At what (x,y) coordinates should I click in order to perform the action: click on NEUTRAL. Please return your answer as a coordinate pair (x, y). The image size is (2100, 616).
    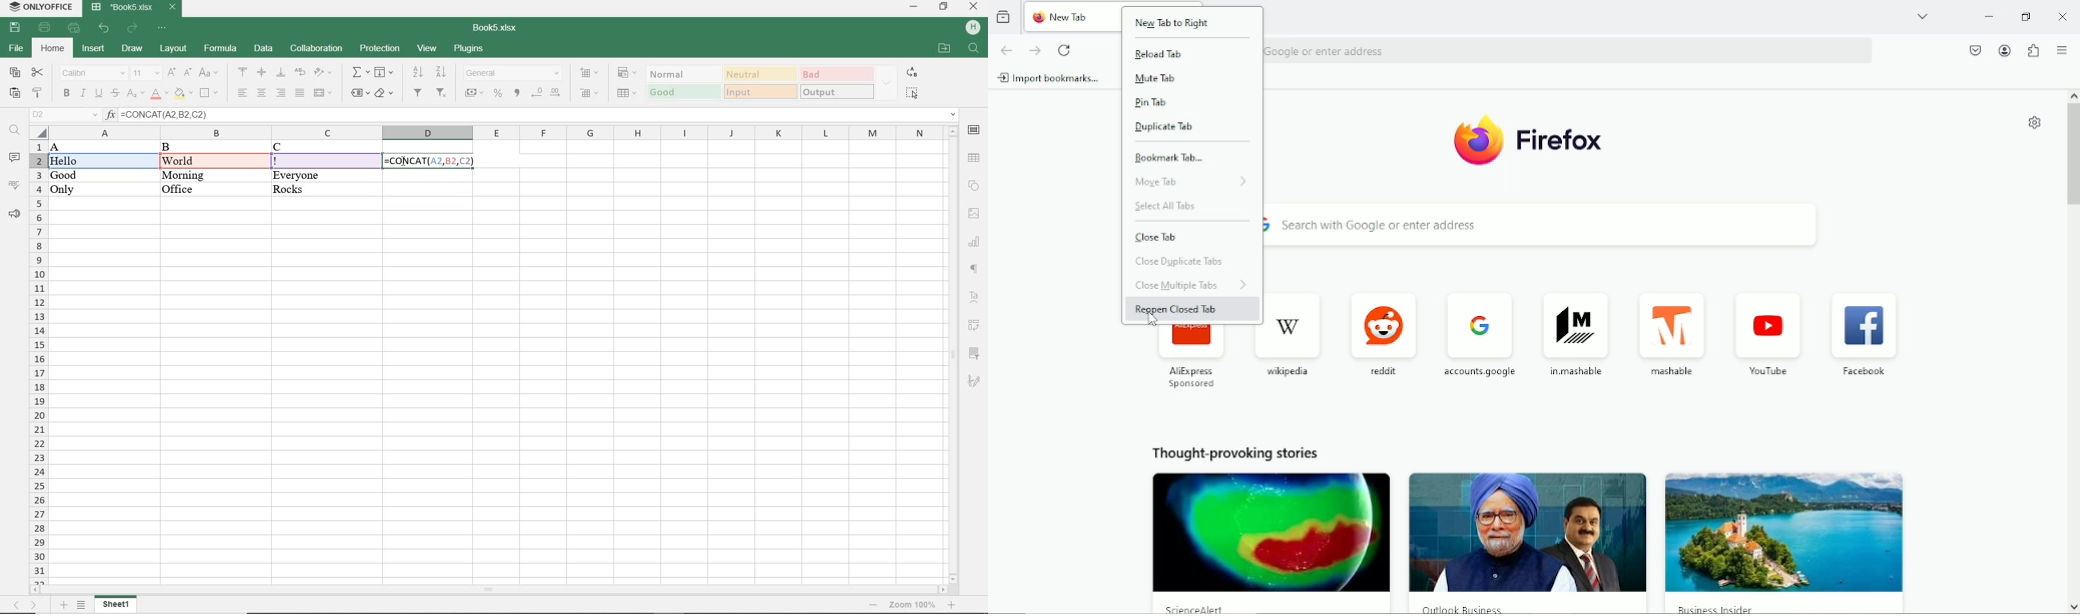
    Looking at the image, I should click on (760, 74).